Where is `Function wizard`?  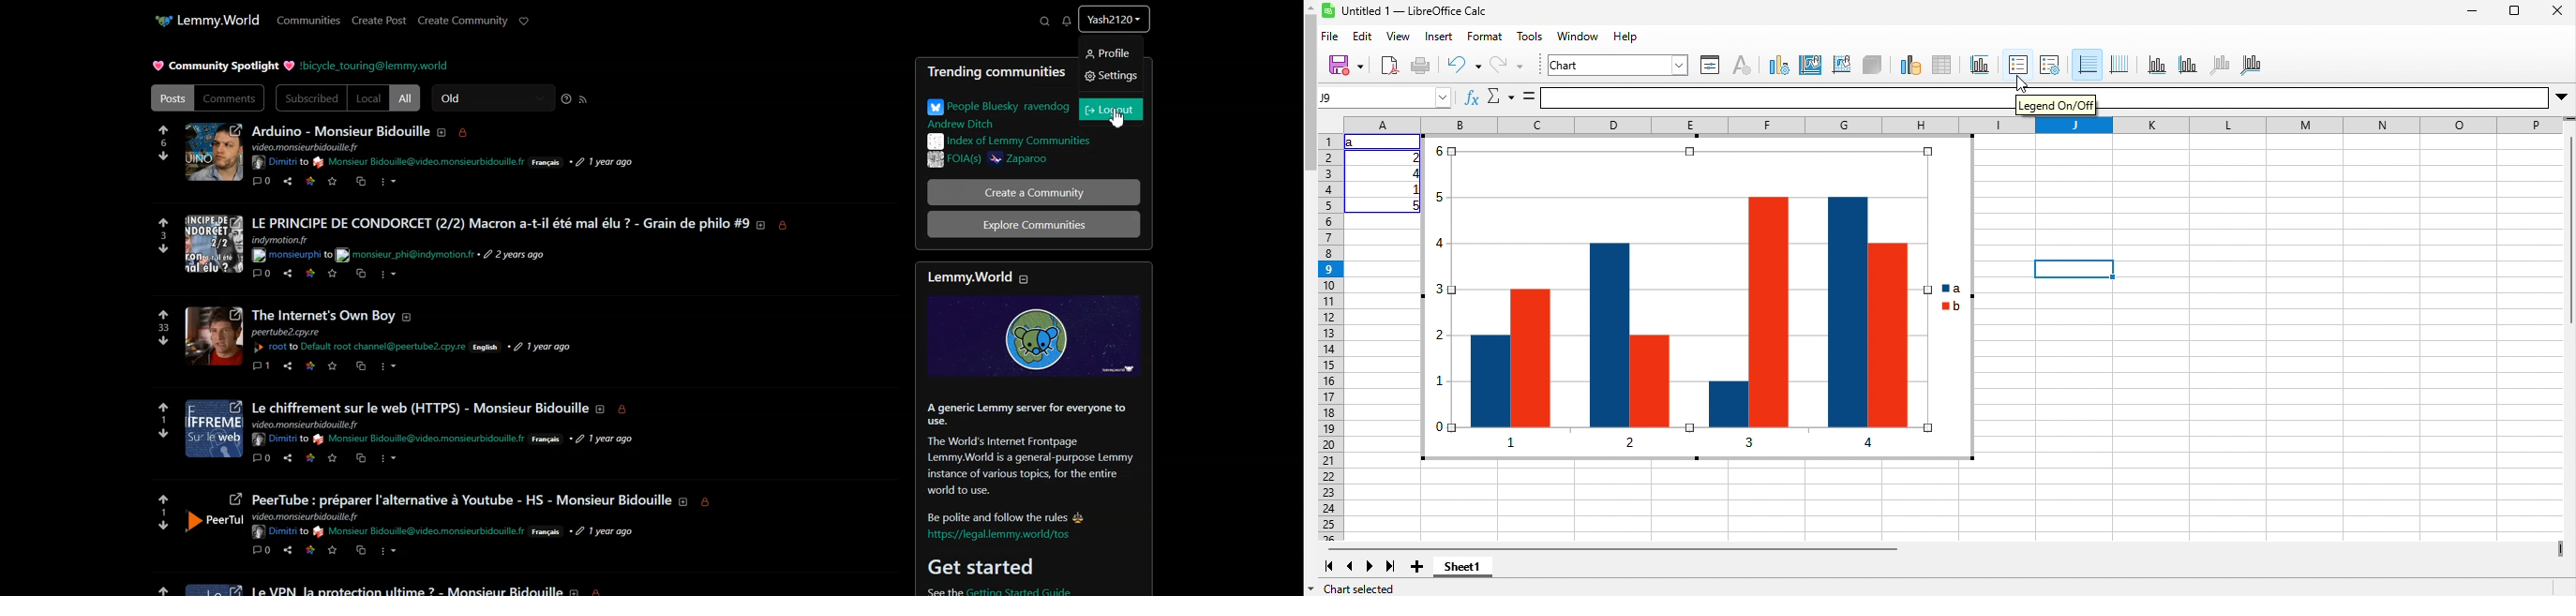 Function wizard is located at coordinates (1472, 97).